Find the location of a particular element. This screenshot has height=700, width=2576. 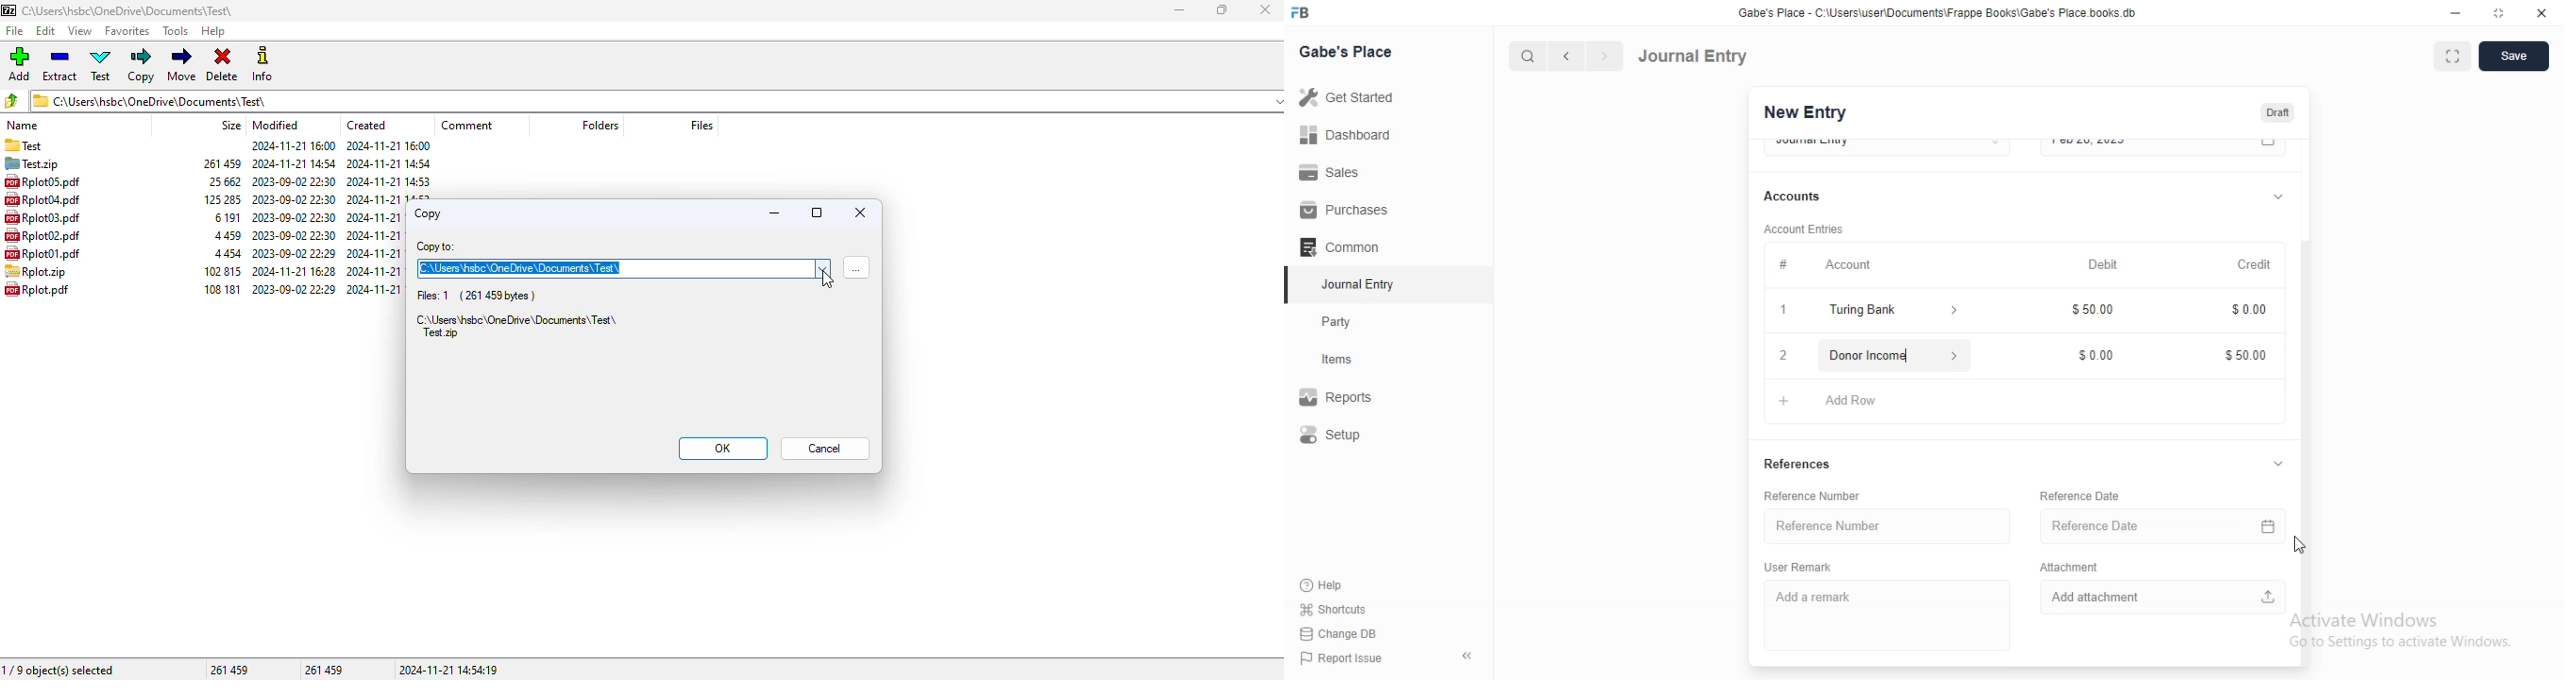

Reference Date is located at coordinates (2146, 523).